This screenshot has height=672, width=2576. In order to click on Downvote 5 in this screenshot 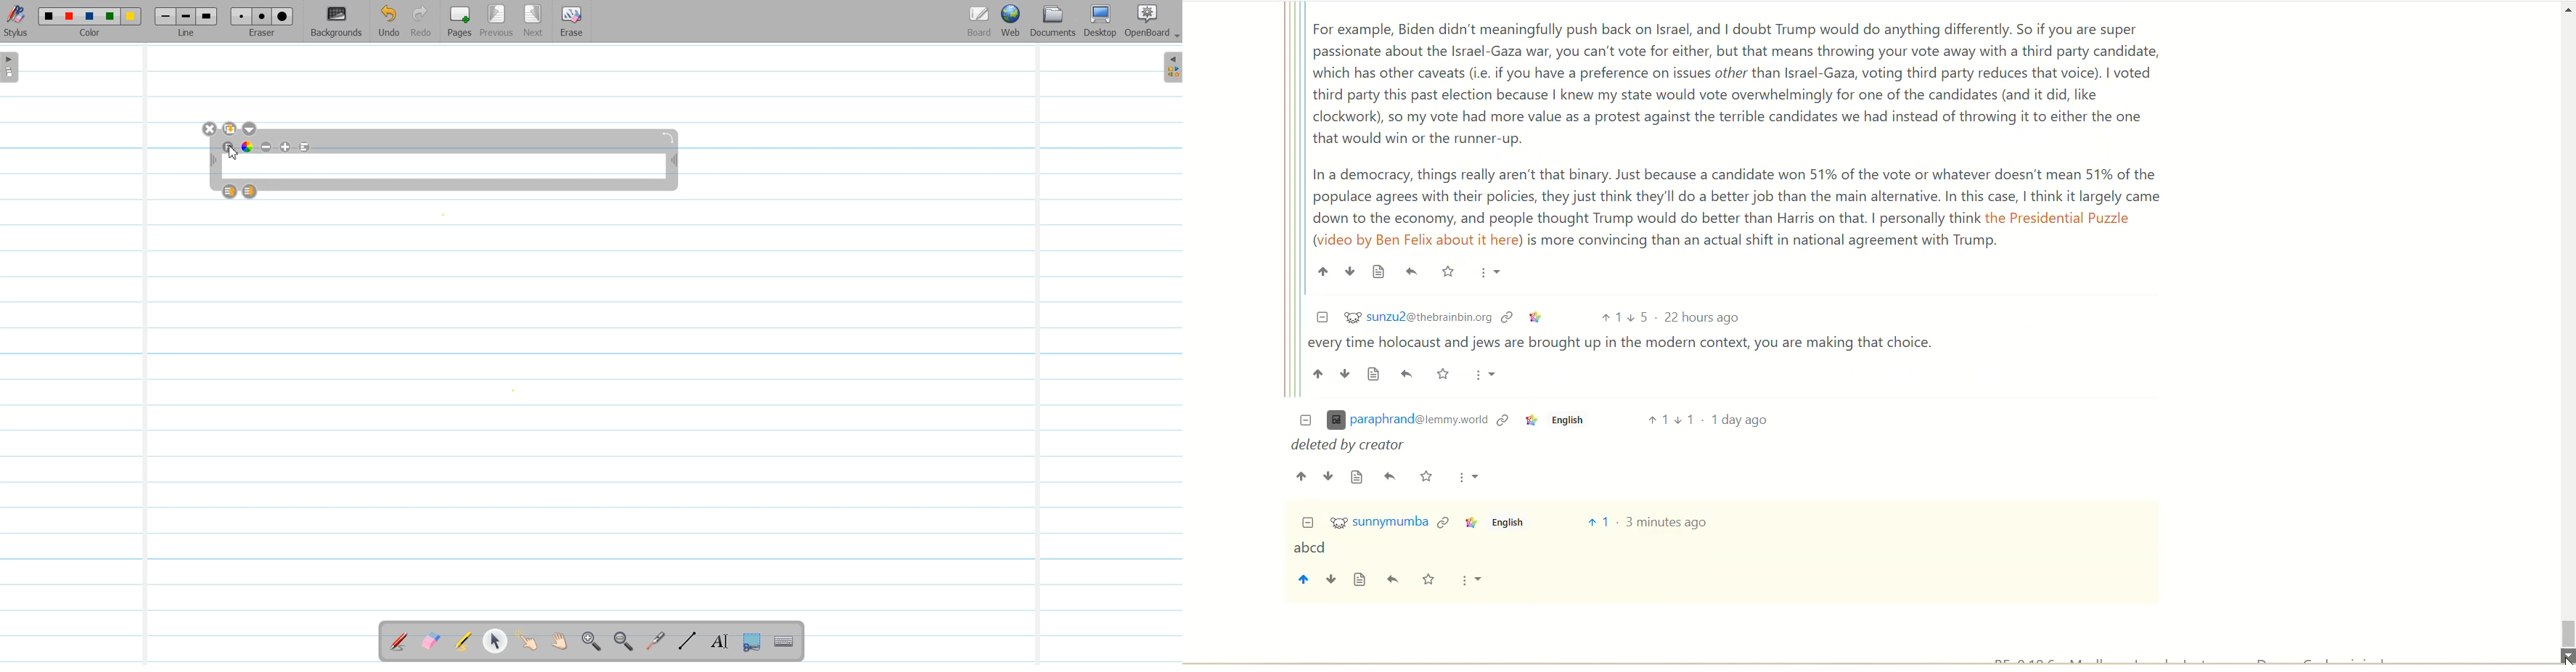, I will do `click(1640, 318)`.